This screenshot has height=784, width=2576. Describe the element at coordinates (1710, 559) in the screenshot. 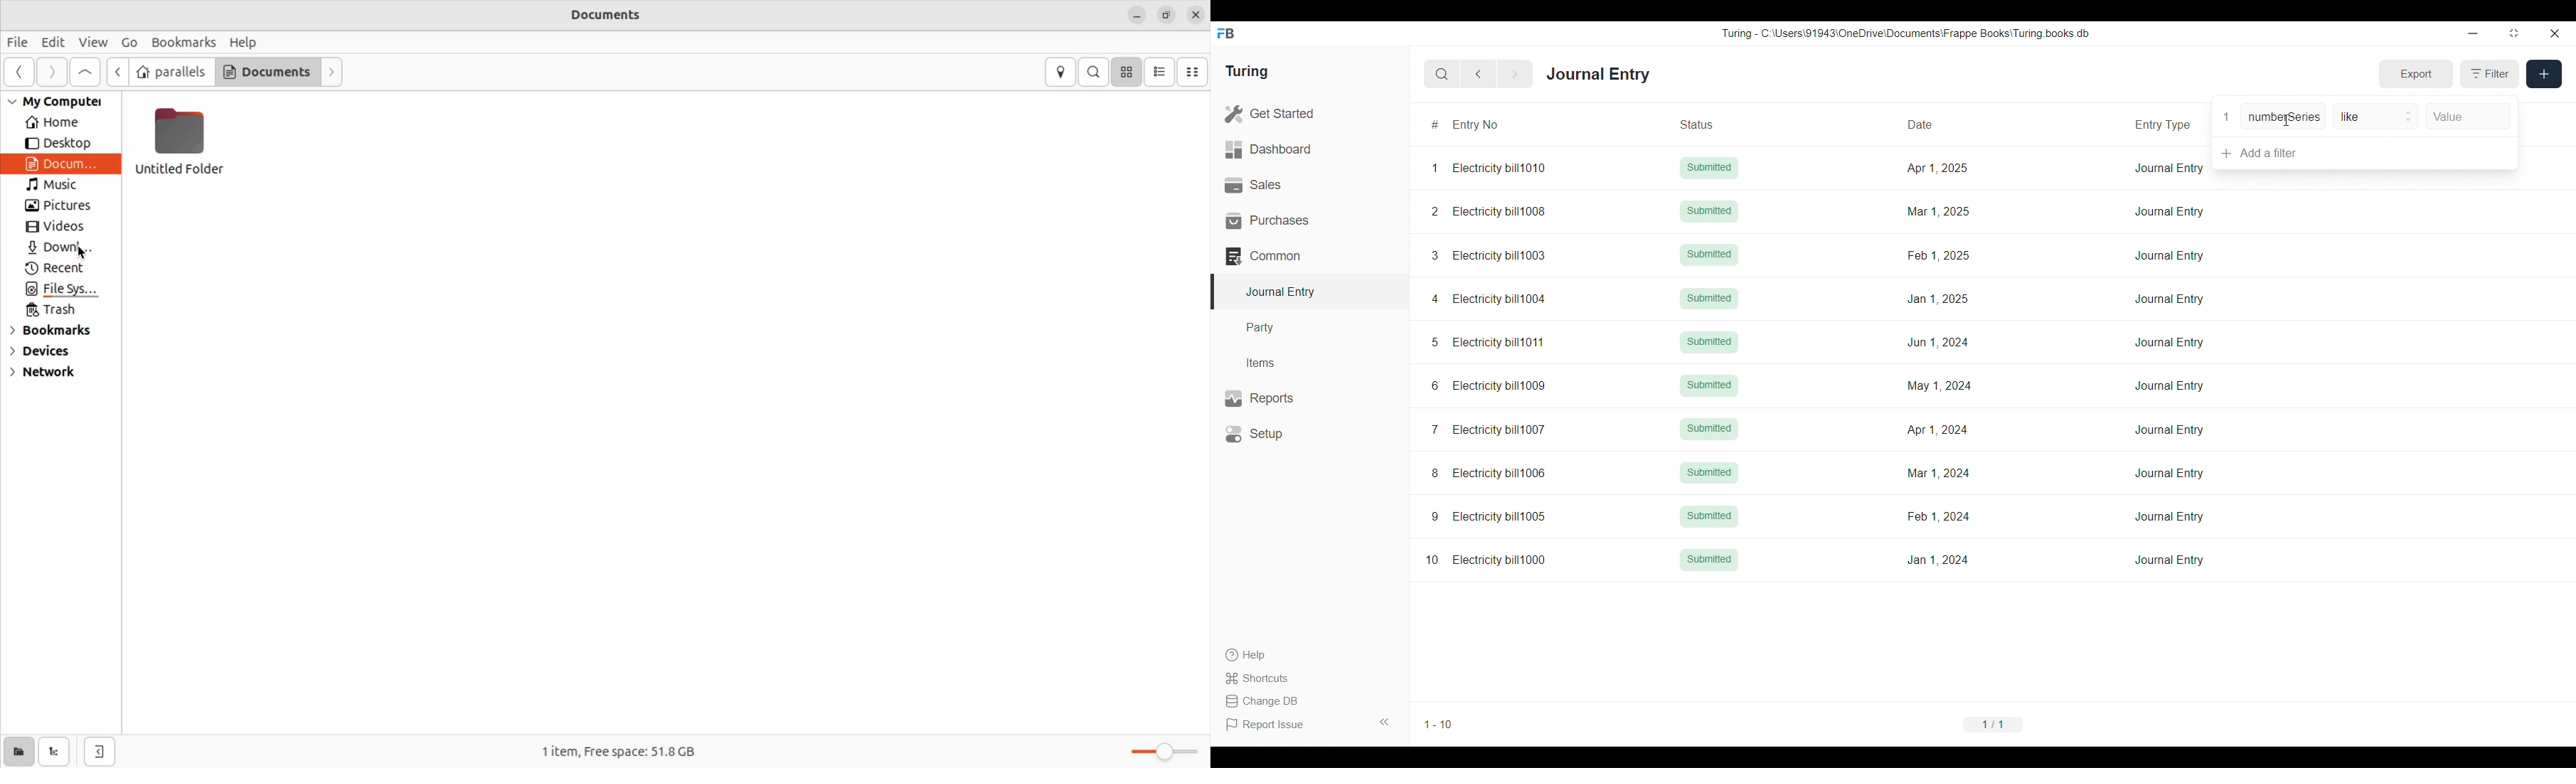

I see `Submitted` at that location.